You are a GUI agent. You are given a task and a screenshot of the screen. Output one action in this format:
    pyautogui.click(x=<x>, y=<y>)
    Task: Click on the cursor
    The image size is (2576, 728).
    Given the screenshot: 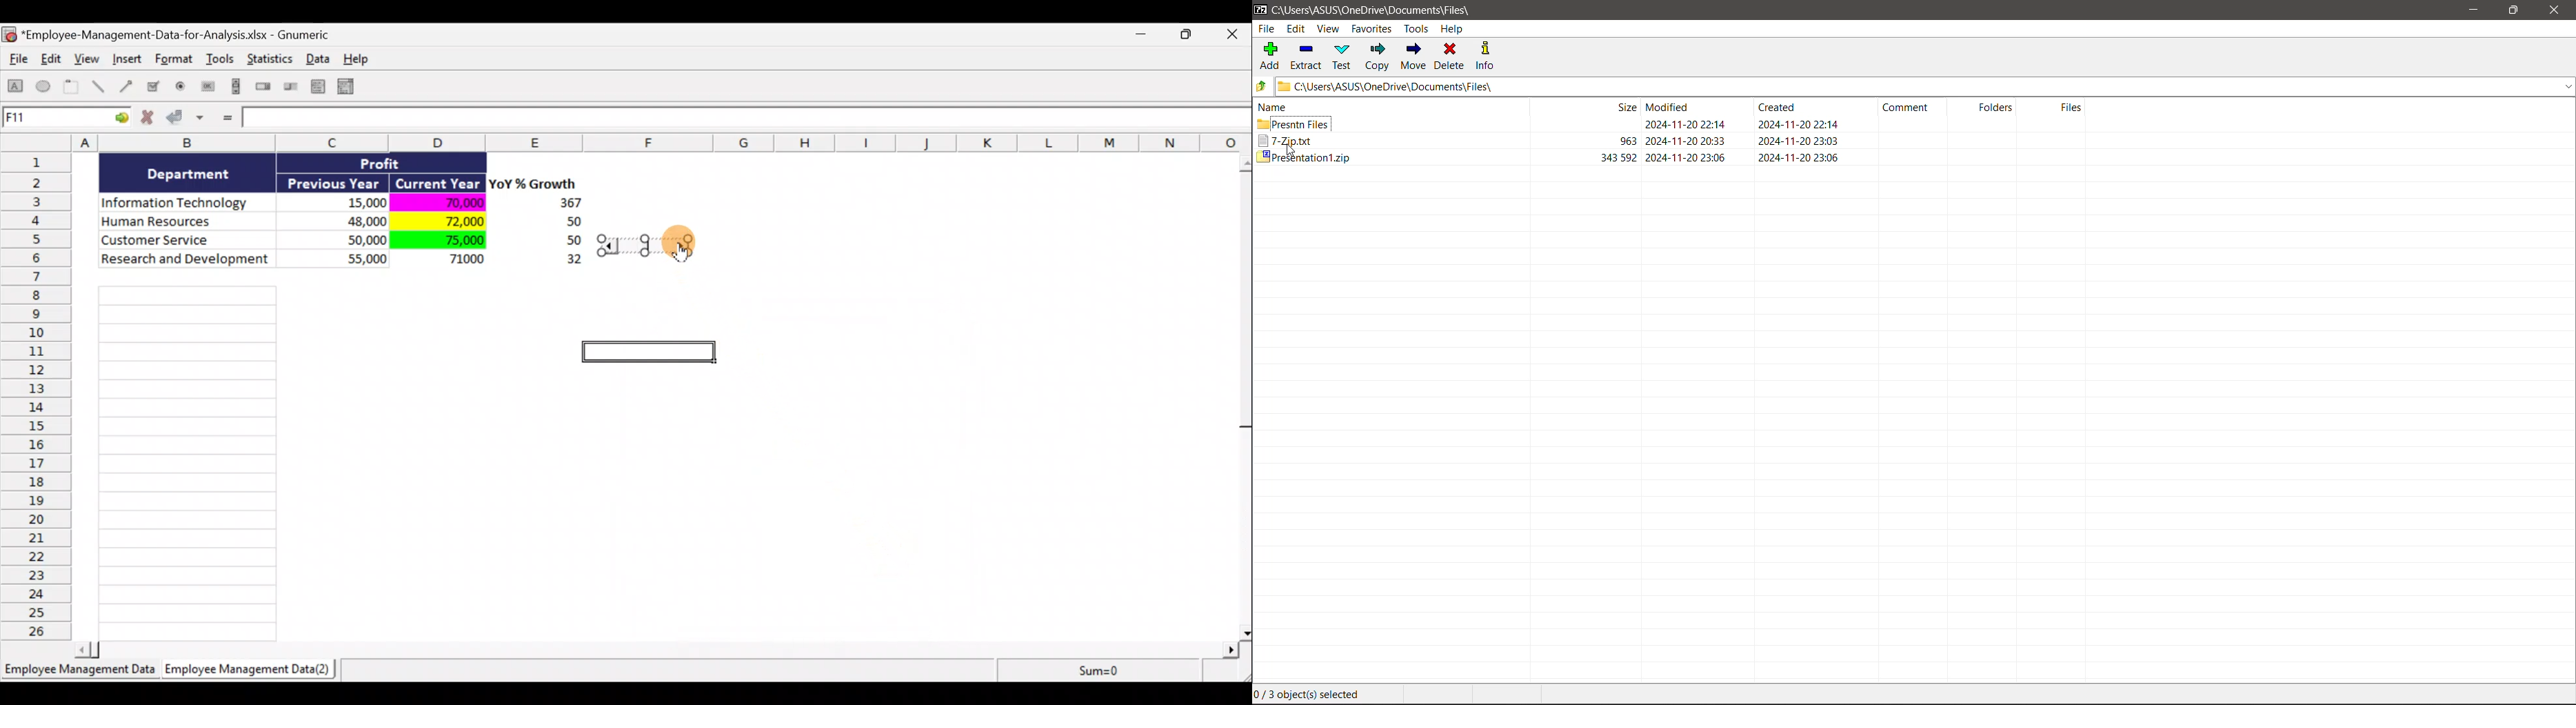 What is the action you would take?
    pyautogui.click(x=1289, y=150)
    